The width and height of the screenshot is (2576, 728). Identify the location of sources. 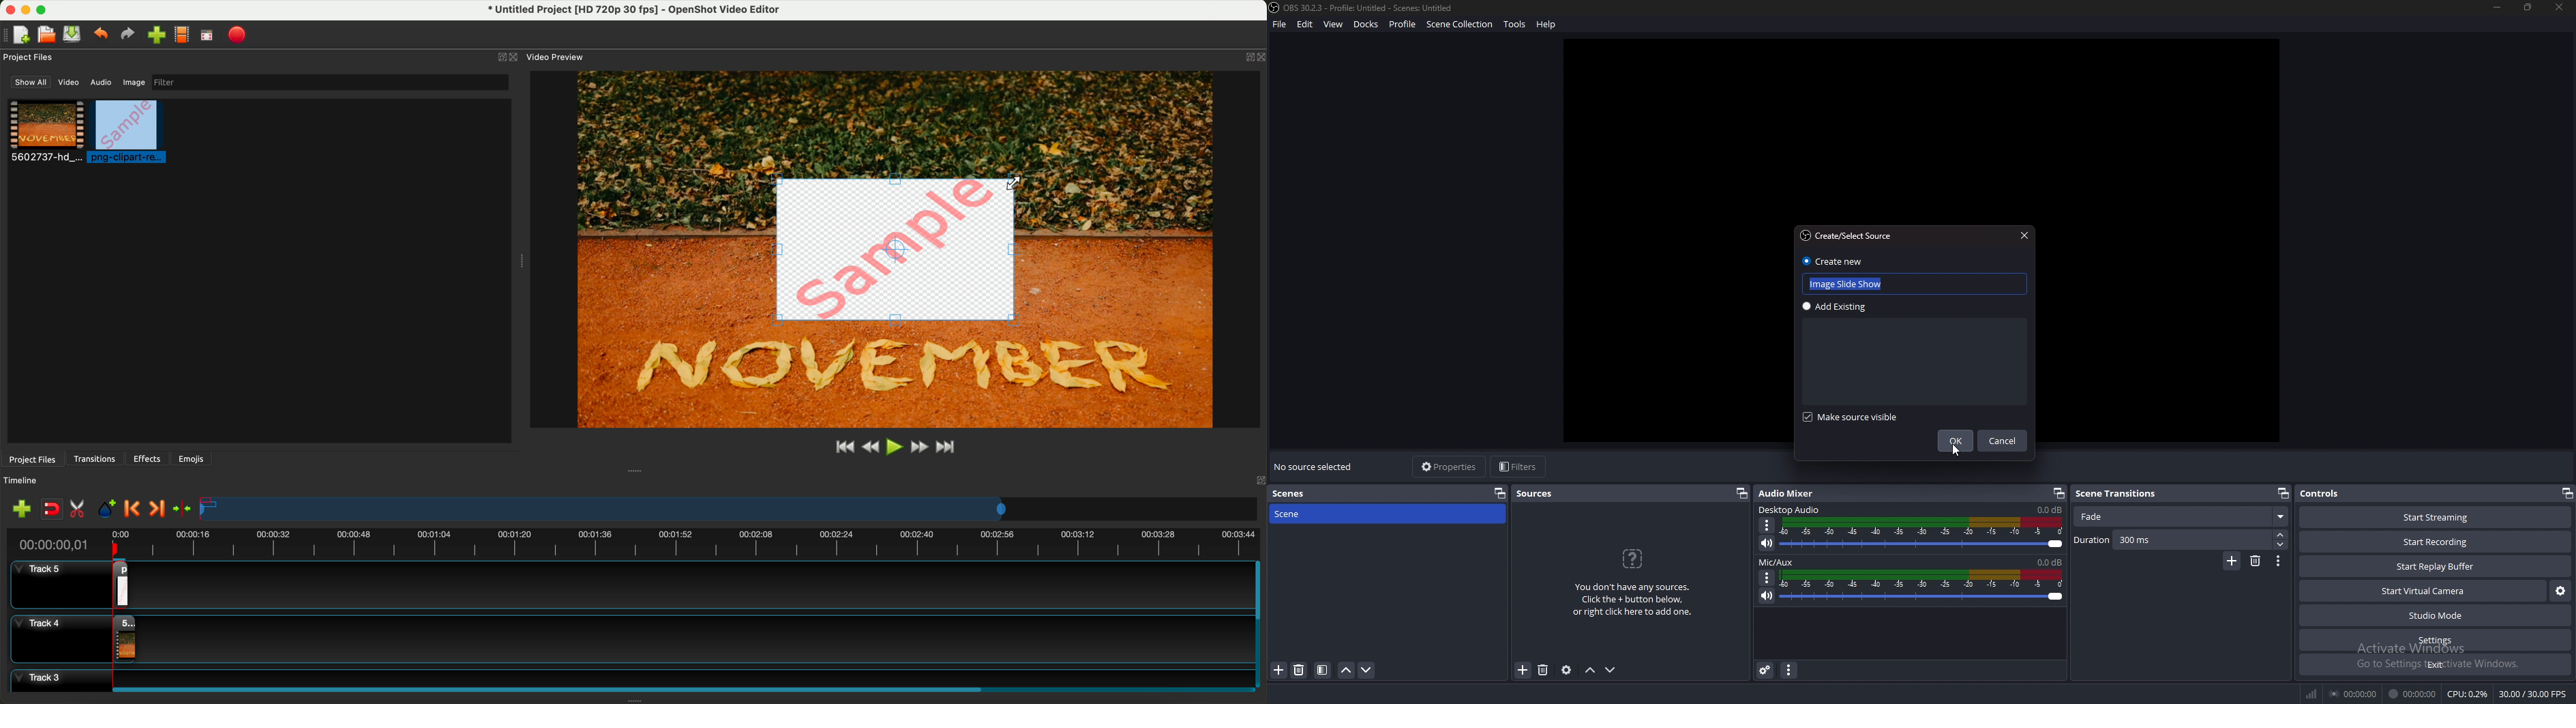
(1542, 495).